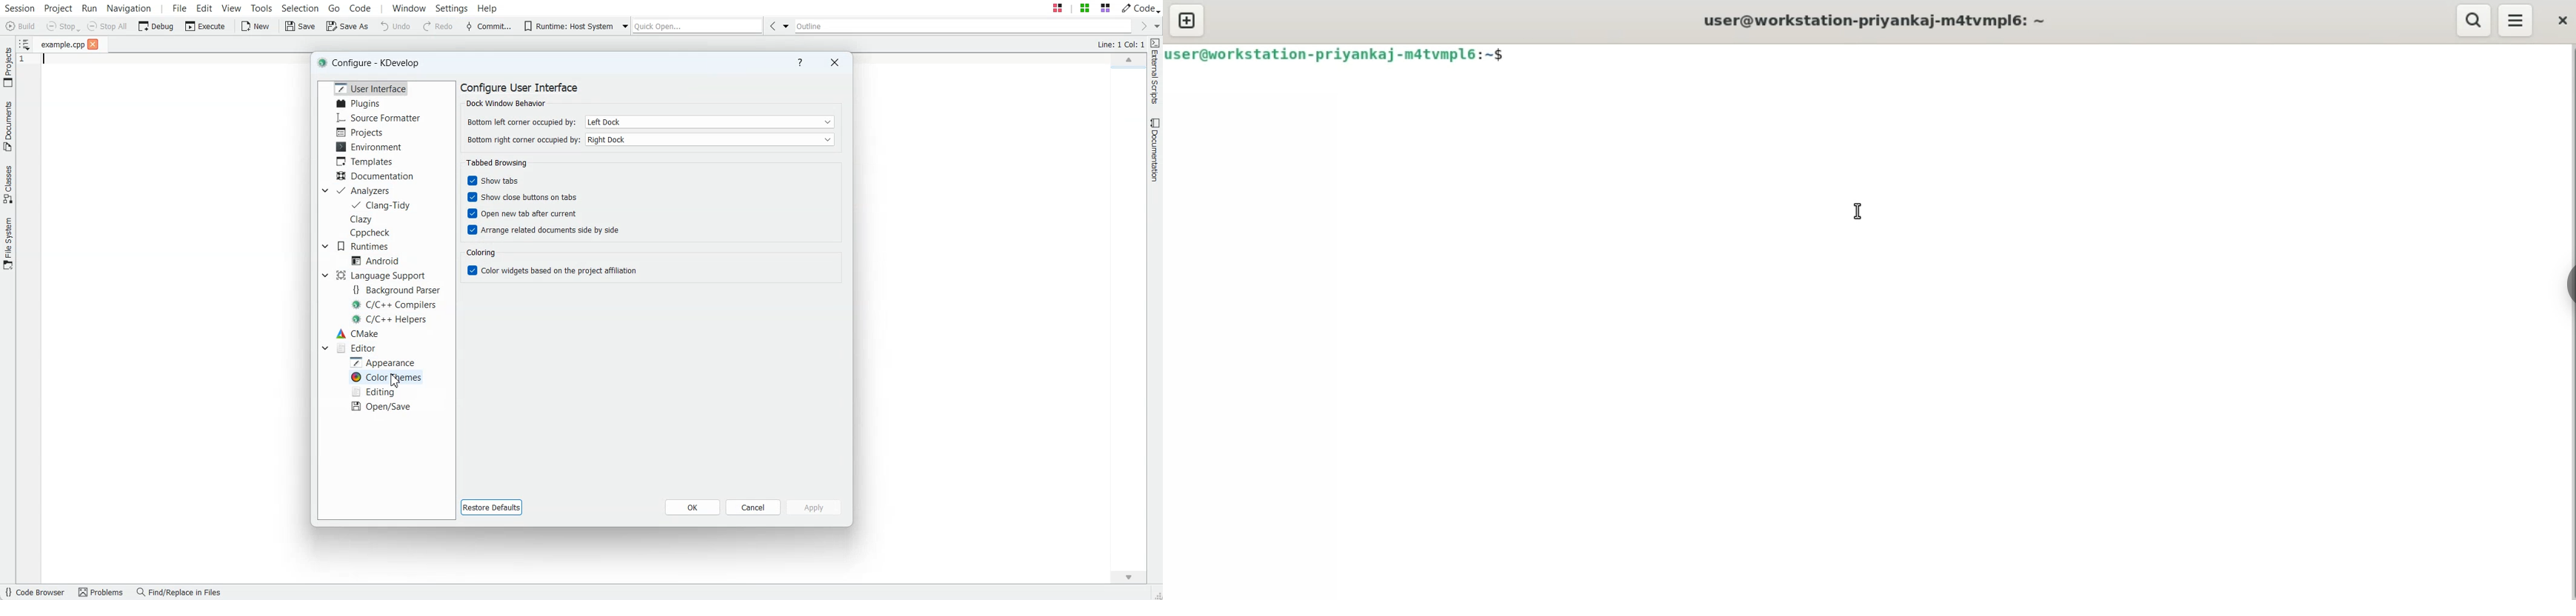  What do you see at coordinates (697, 26) in the screenshot?
I see `Quick Open` at bounding box center [697, 26].